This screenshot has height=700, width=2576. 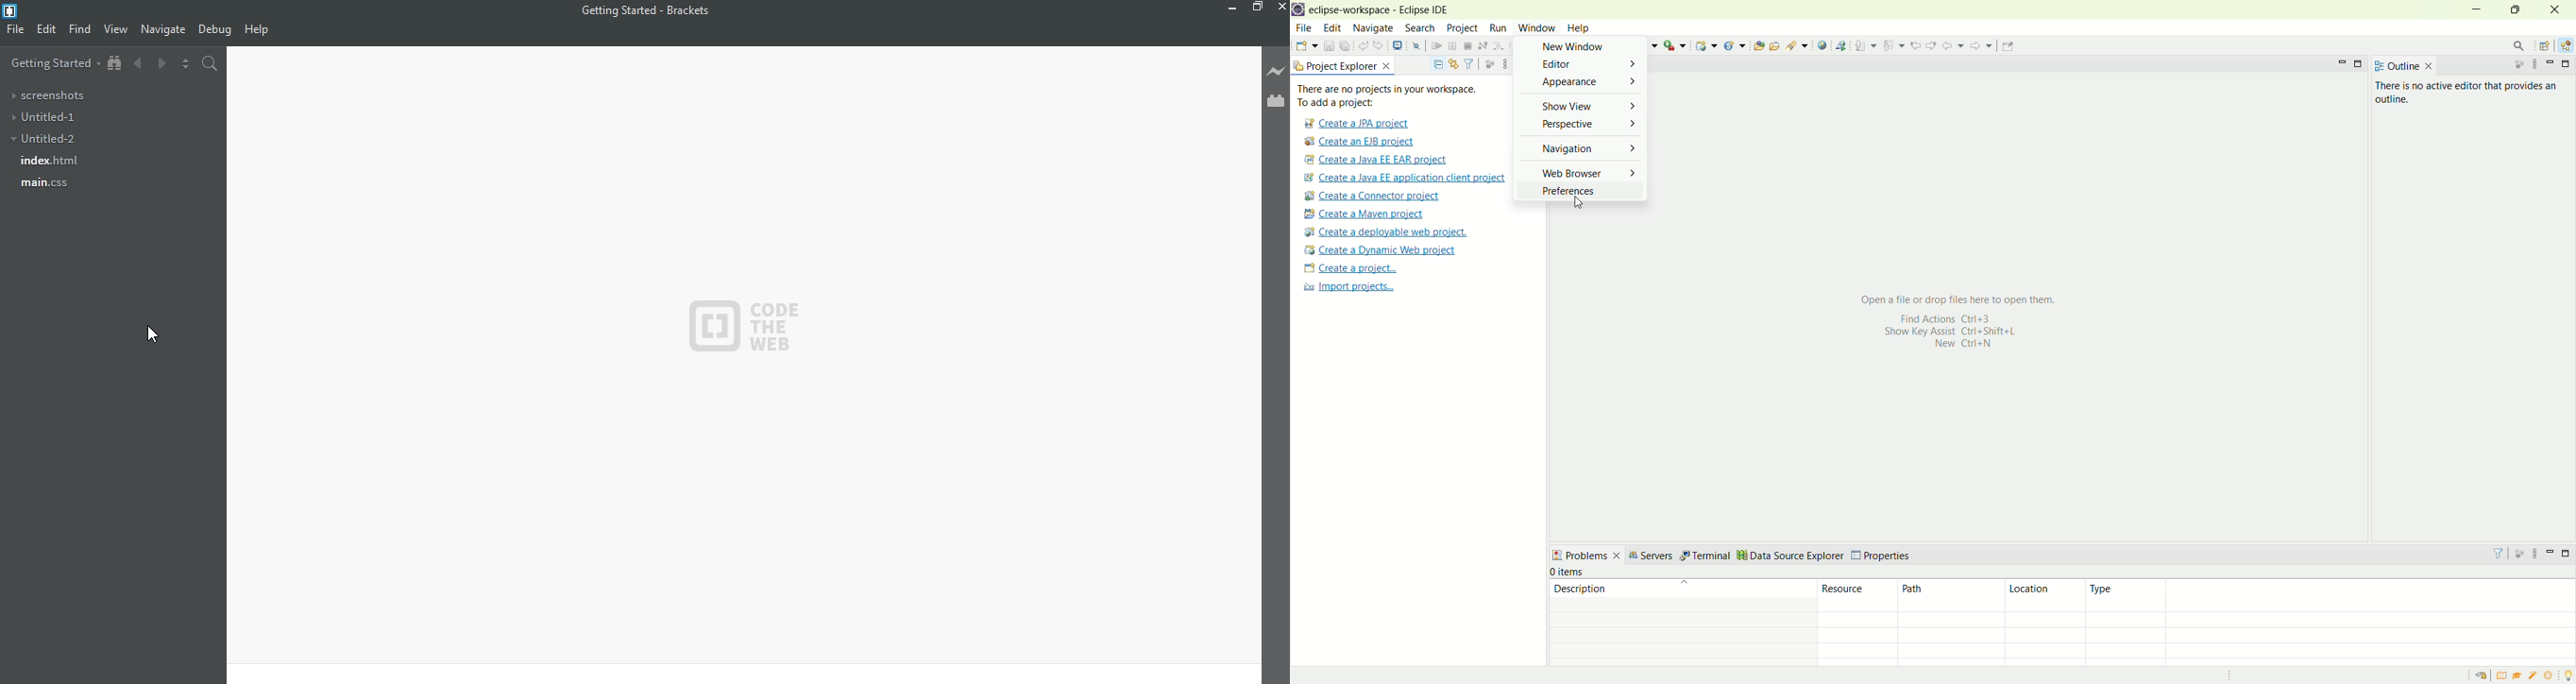 What do you see at coordinates (1707, 555) in the screenshot?
I see `terminal` at bounding box center [1707, 555].